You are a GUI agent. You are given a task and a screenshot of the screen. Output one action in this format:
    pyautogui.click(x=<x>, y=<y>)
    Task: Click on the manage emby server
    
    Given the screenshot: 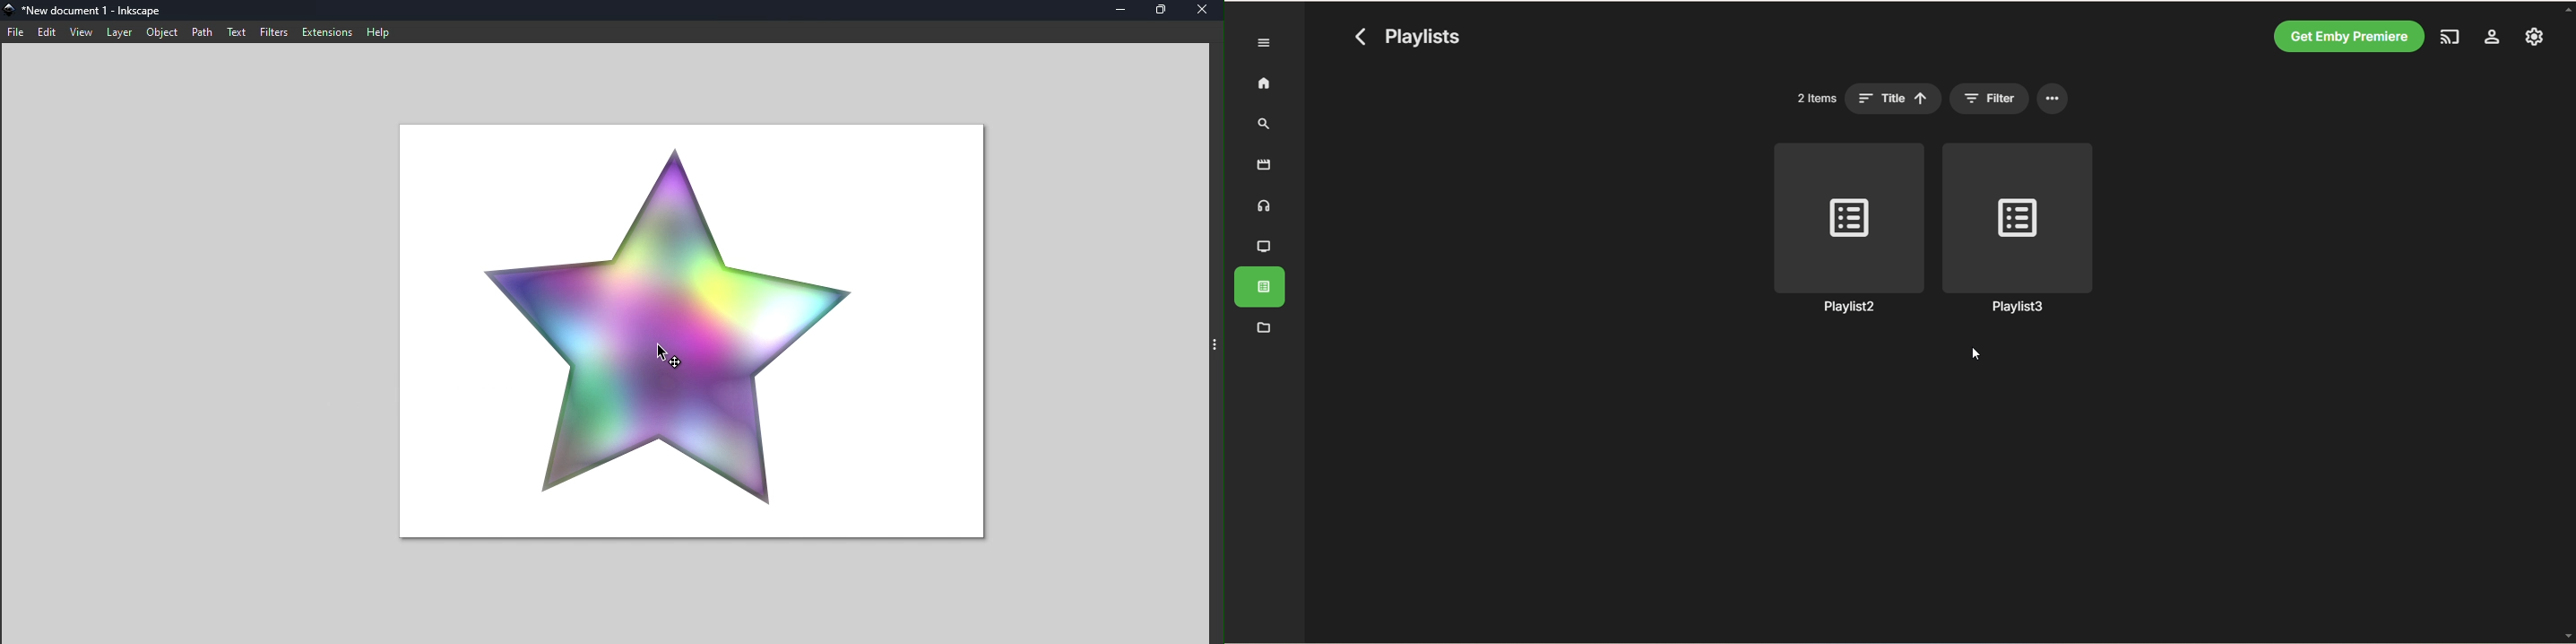 What is the action you would take?
    pyautogui.click(x=2535, y=38)
    